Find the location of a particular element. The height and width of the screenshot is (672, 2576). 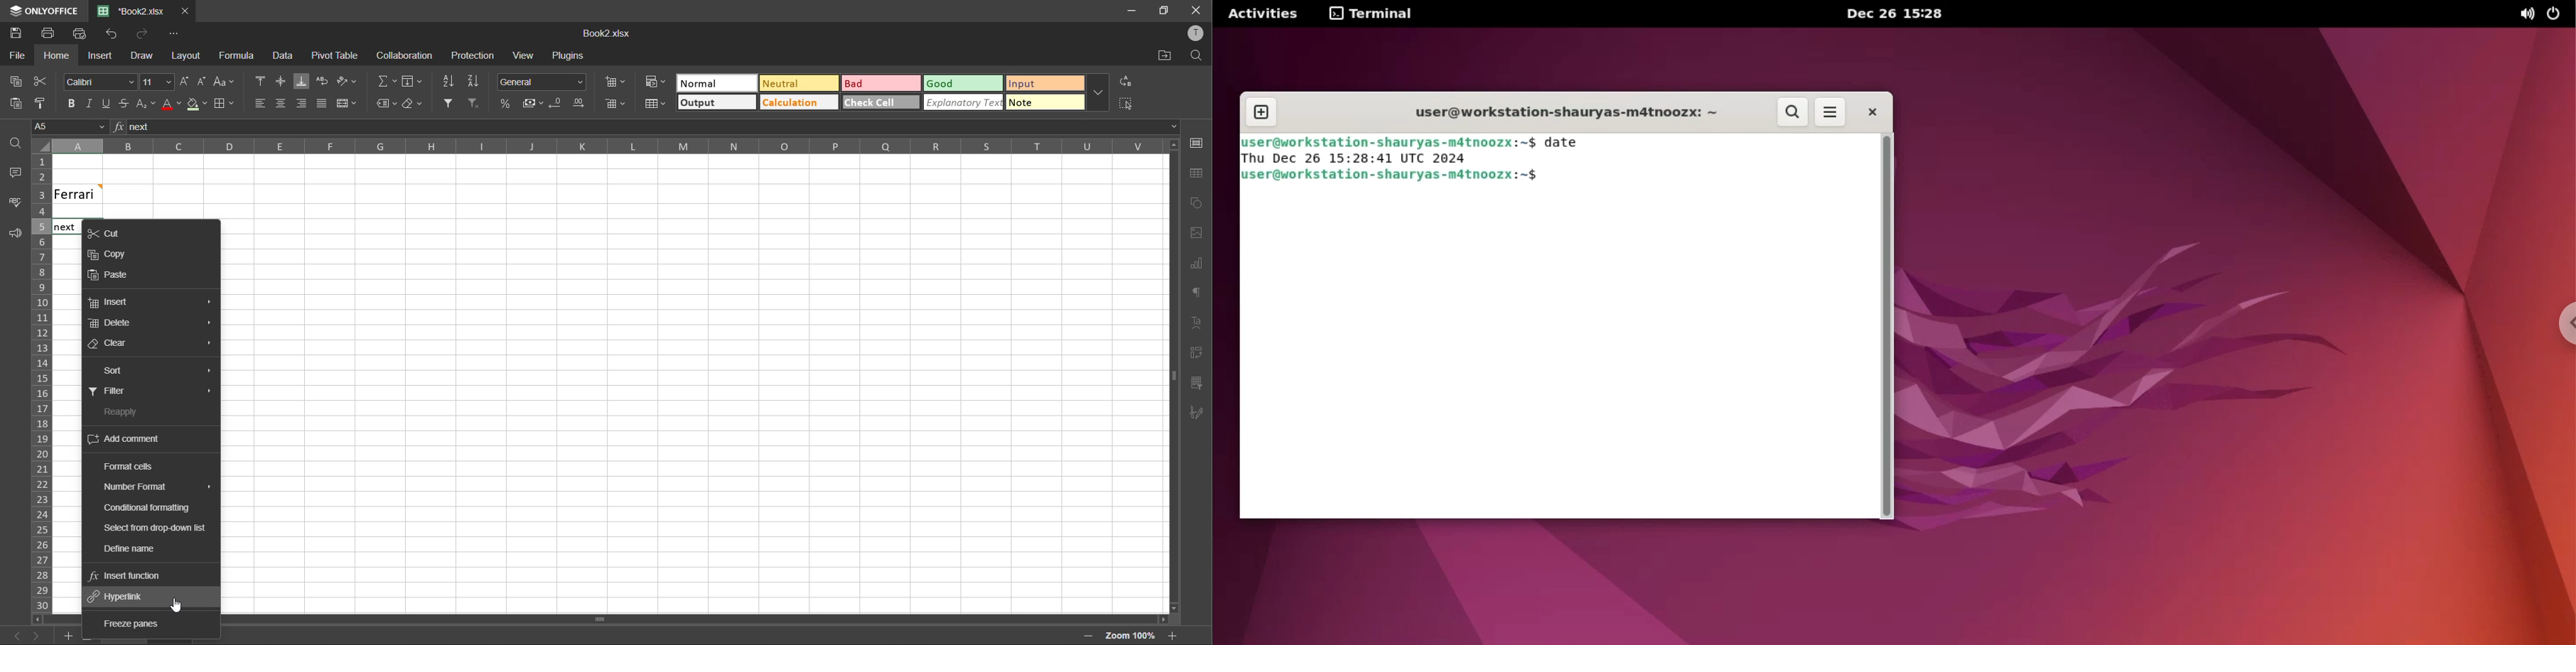

decrement size is located at coordinates (202, 80).